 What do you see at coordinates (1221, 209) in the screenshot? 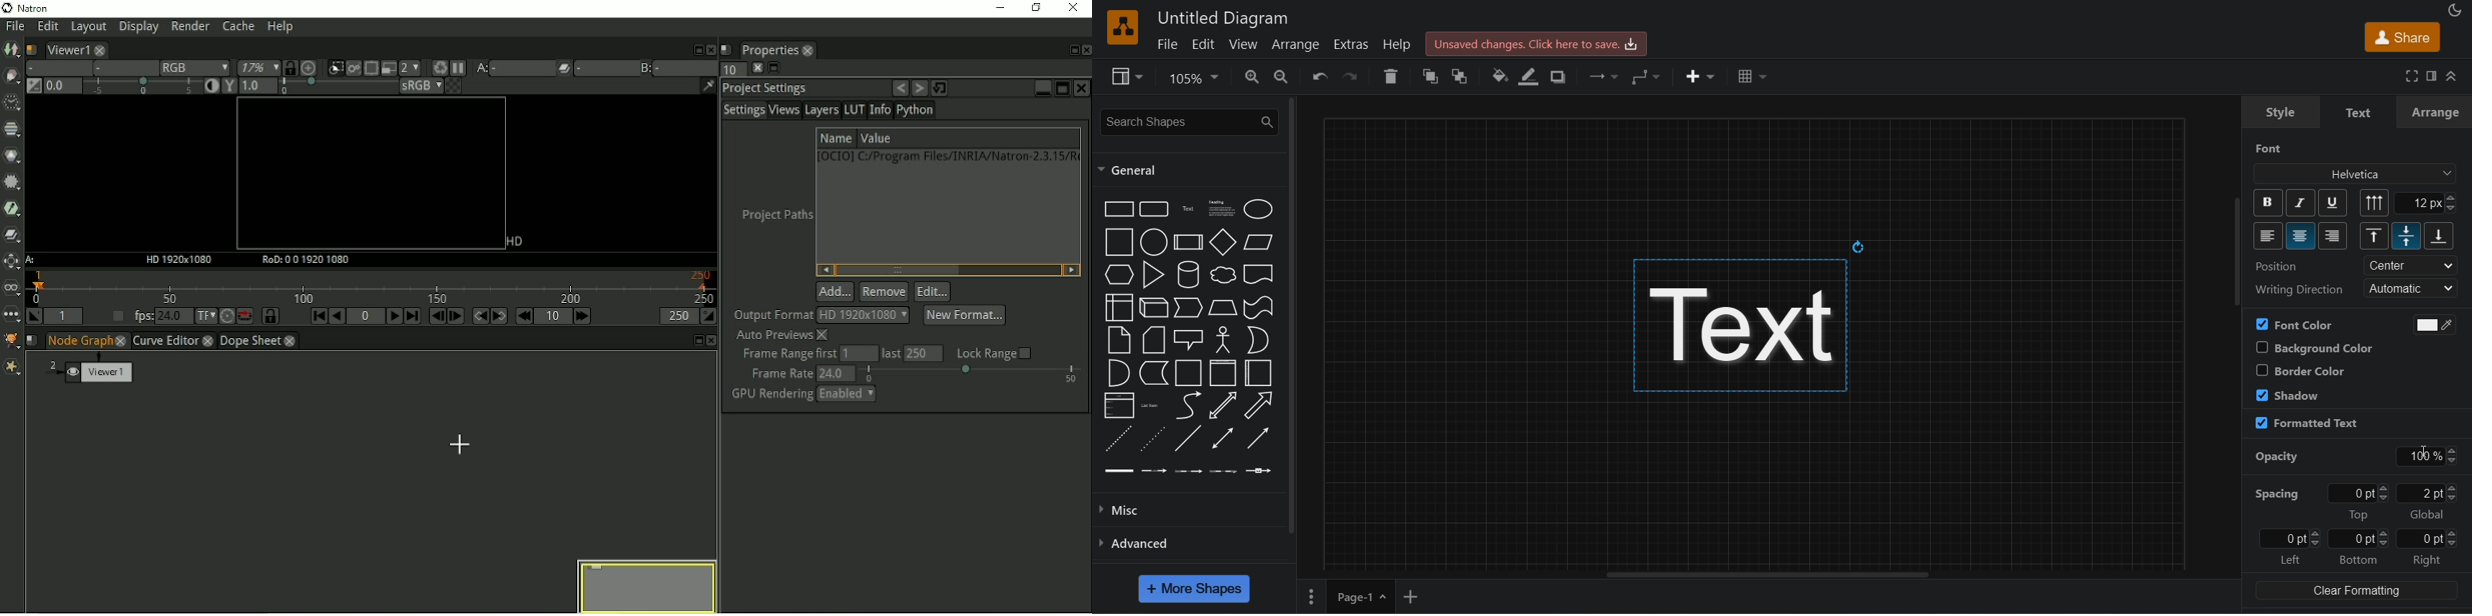
I see `heading` at bounding box center [1221, 209].